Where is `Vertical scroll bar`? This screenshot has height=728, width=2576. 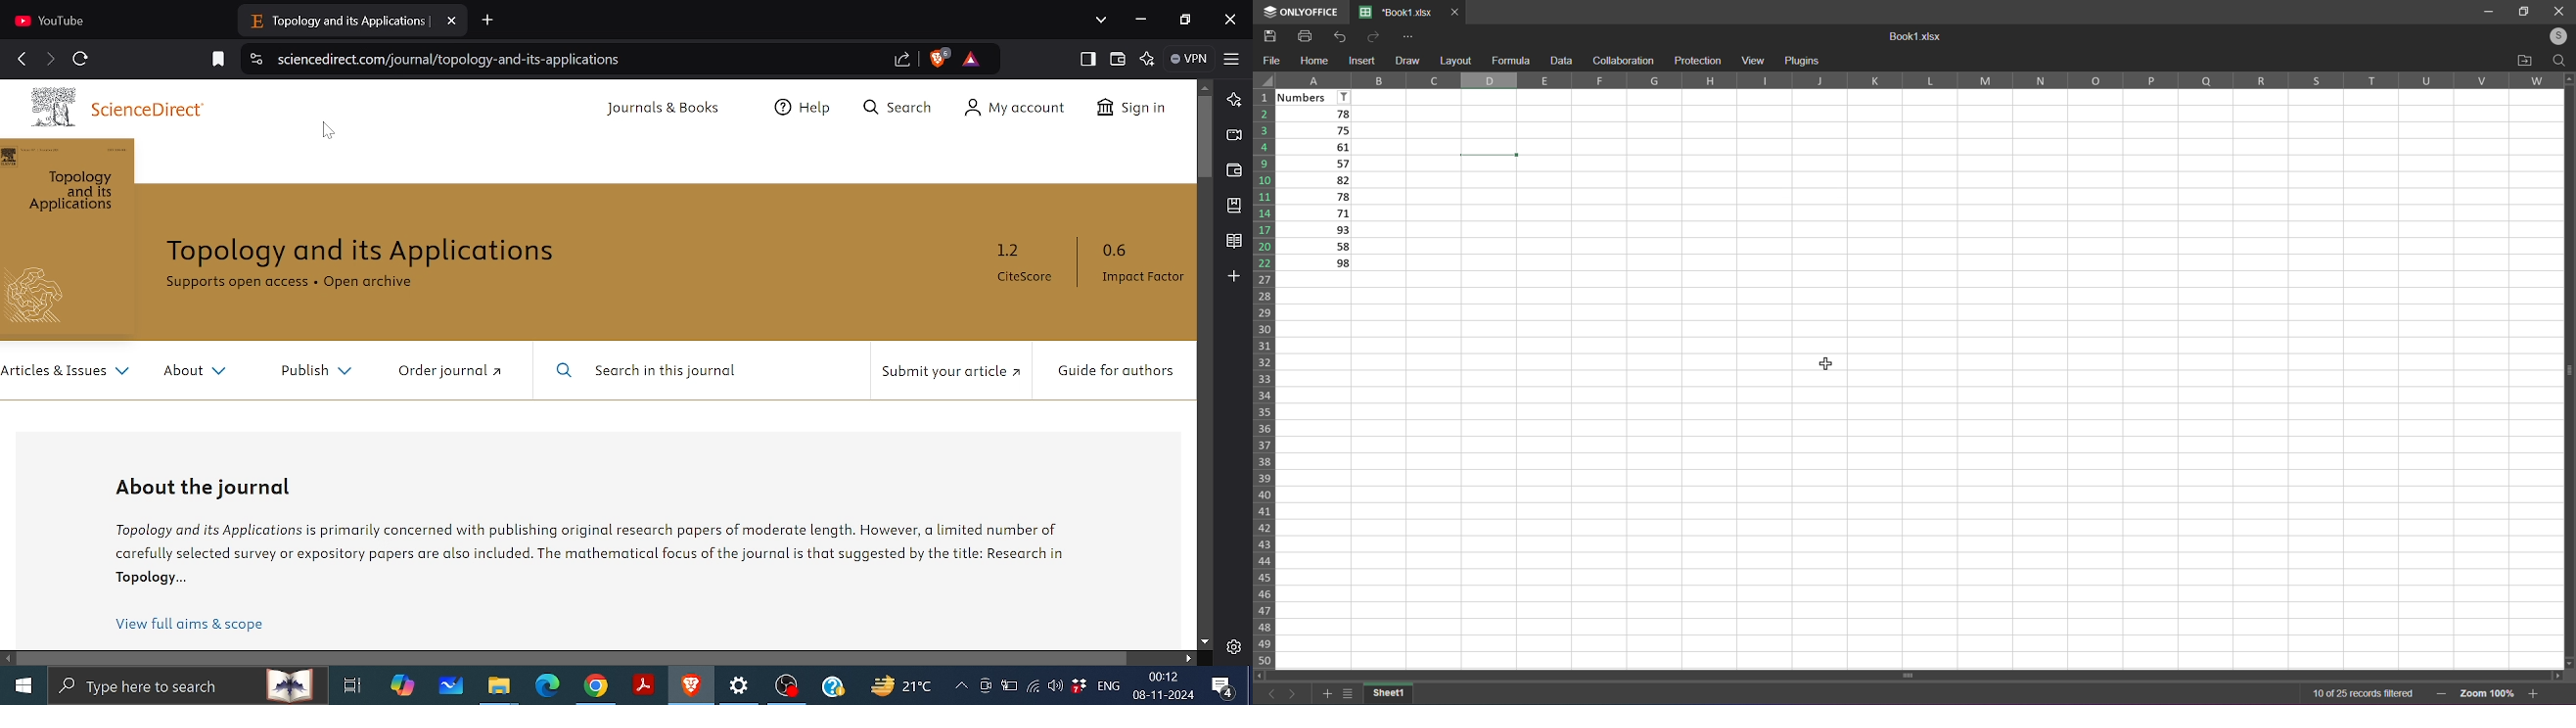 Vertical scroll bar is located at coordinates (1206, 138).